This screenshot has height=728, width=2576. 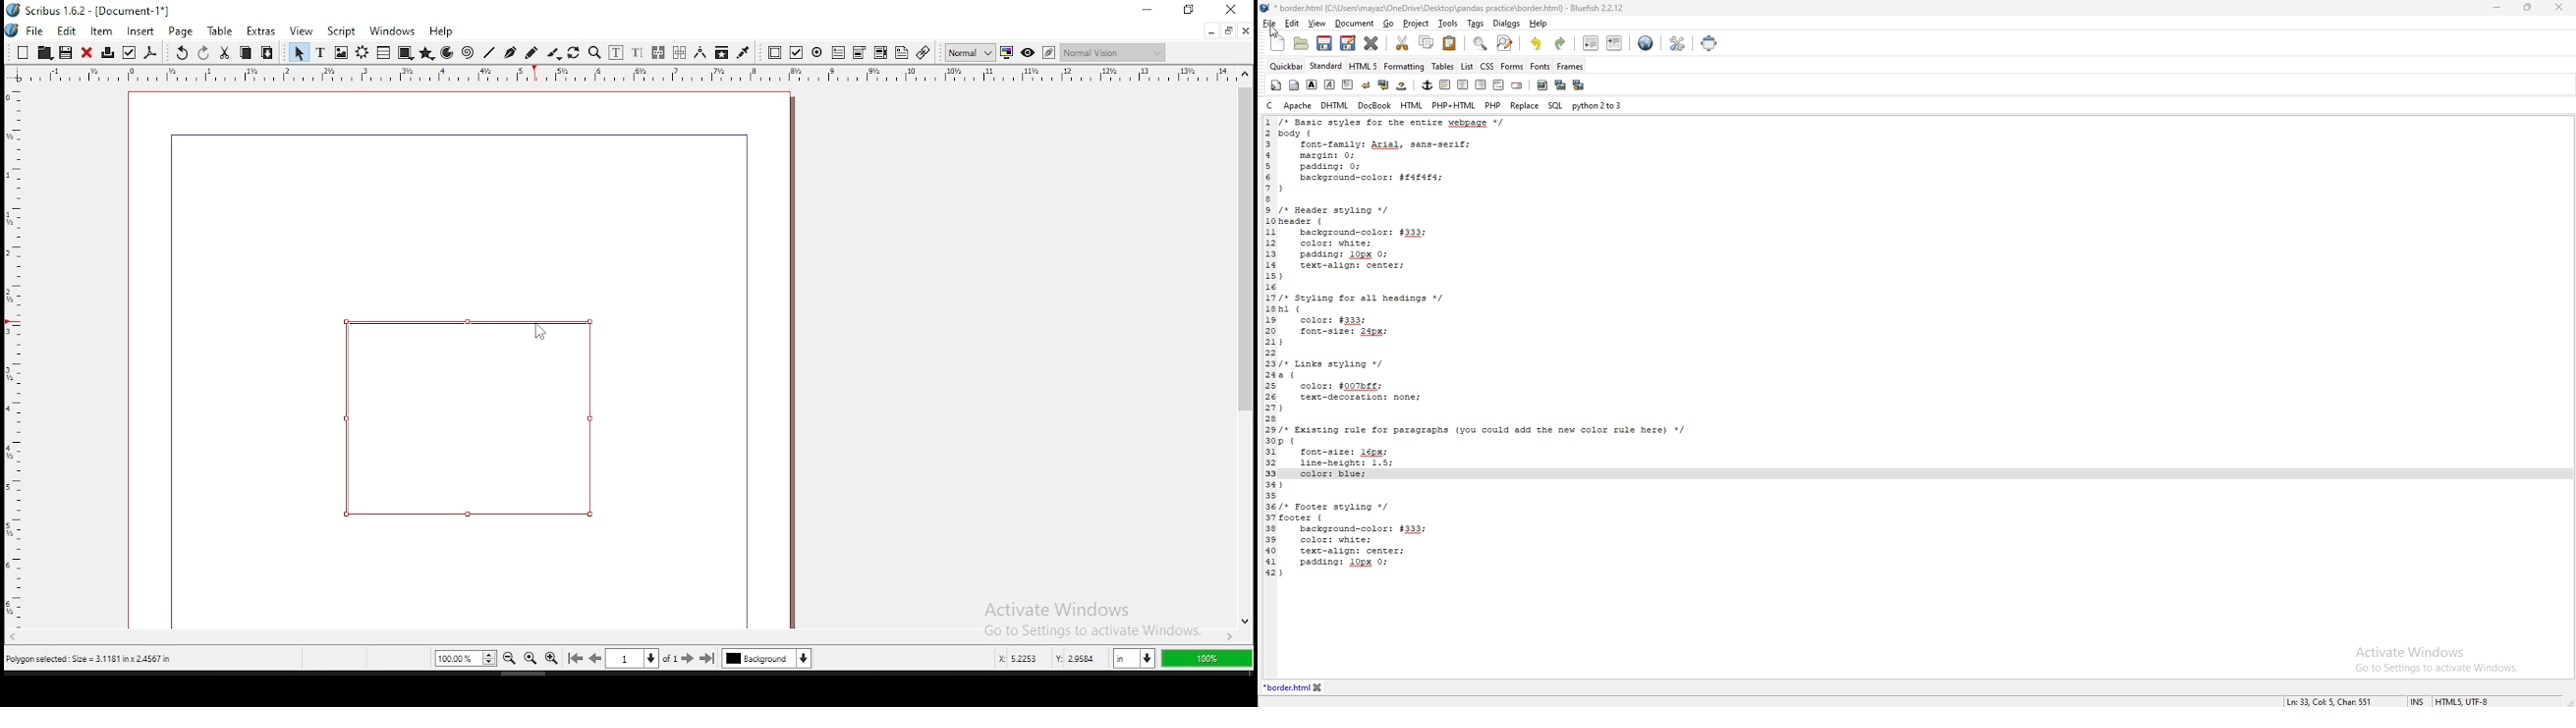 I want to click on normal vision, so click(x=1113, y=53).